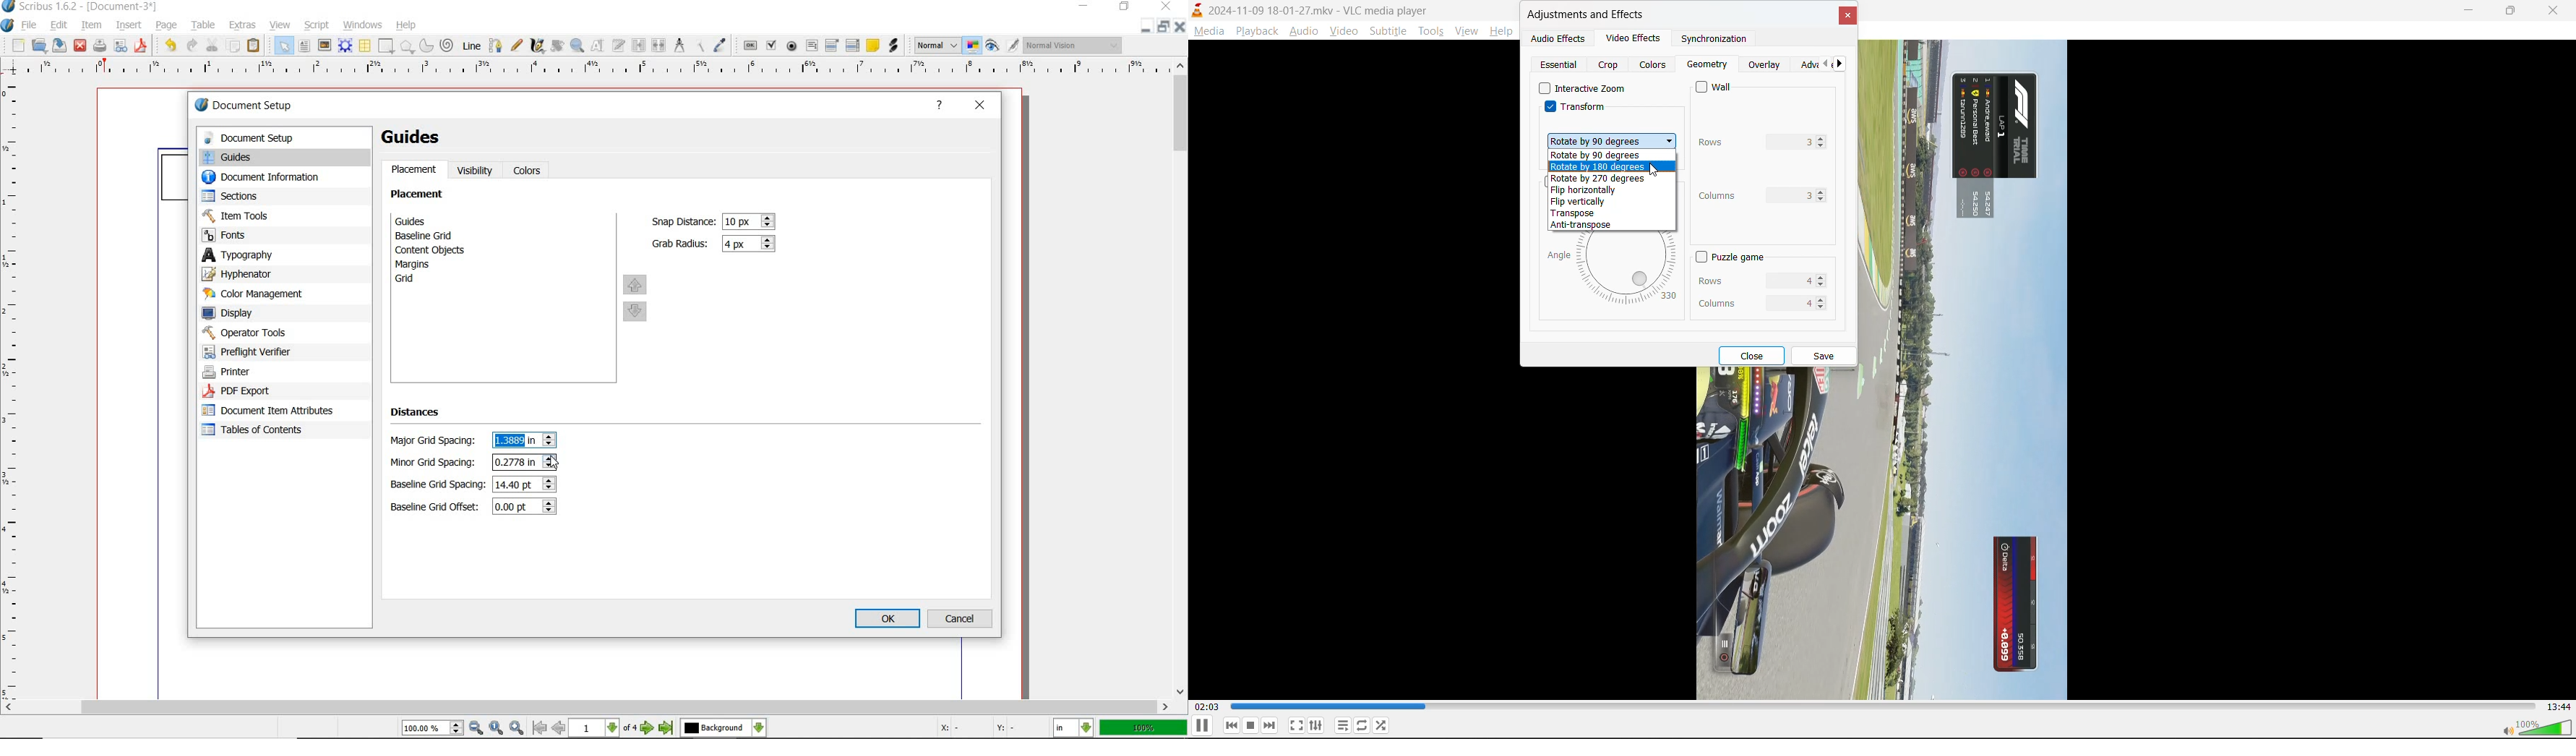 This screenshot has width=2576, height=756. Describe the element at coordinates (605, 728) in the screenshot. I see `select current page` at that location.